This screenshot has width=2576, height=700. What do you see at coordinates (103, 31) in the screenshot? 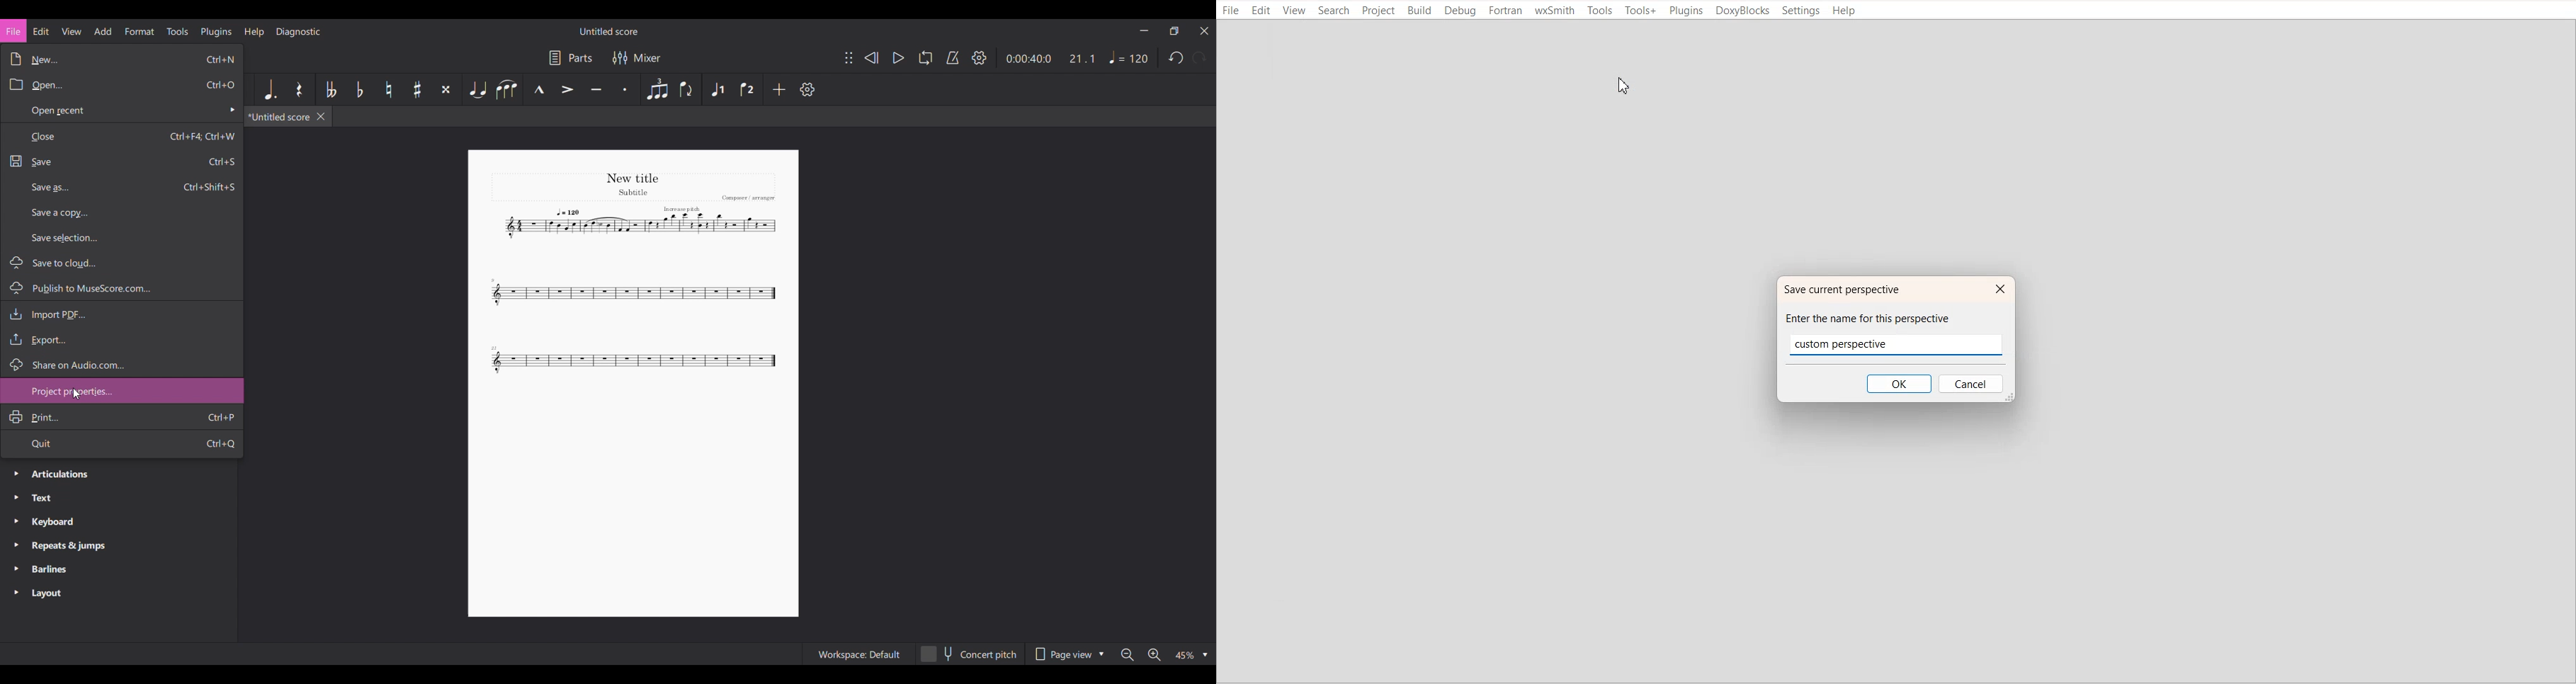
I see `Add menu` at bounding box center [103, 31].